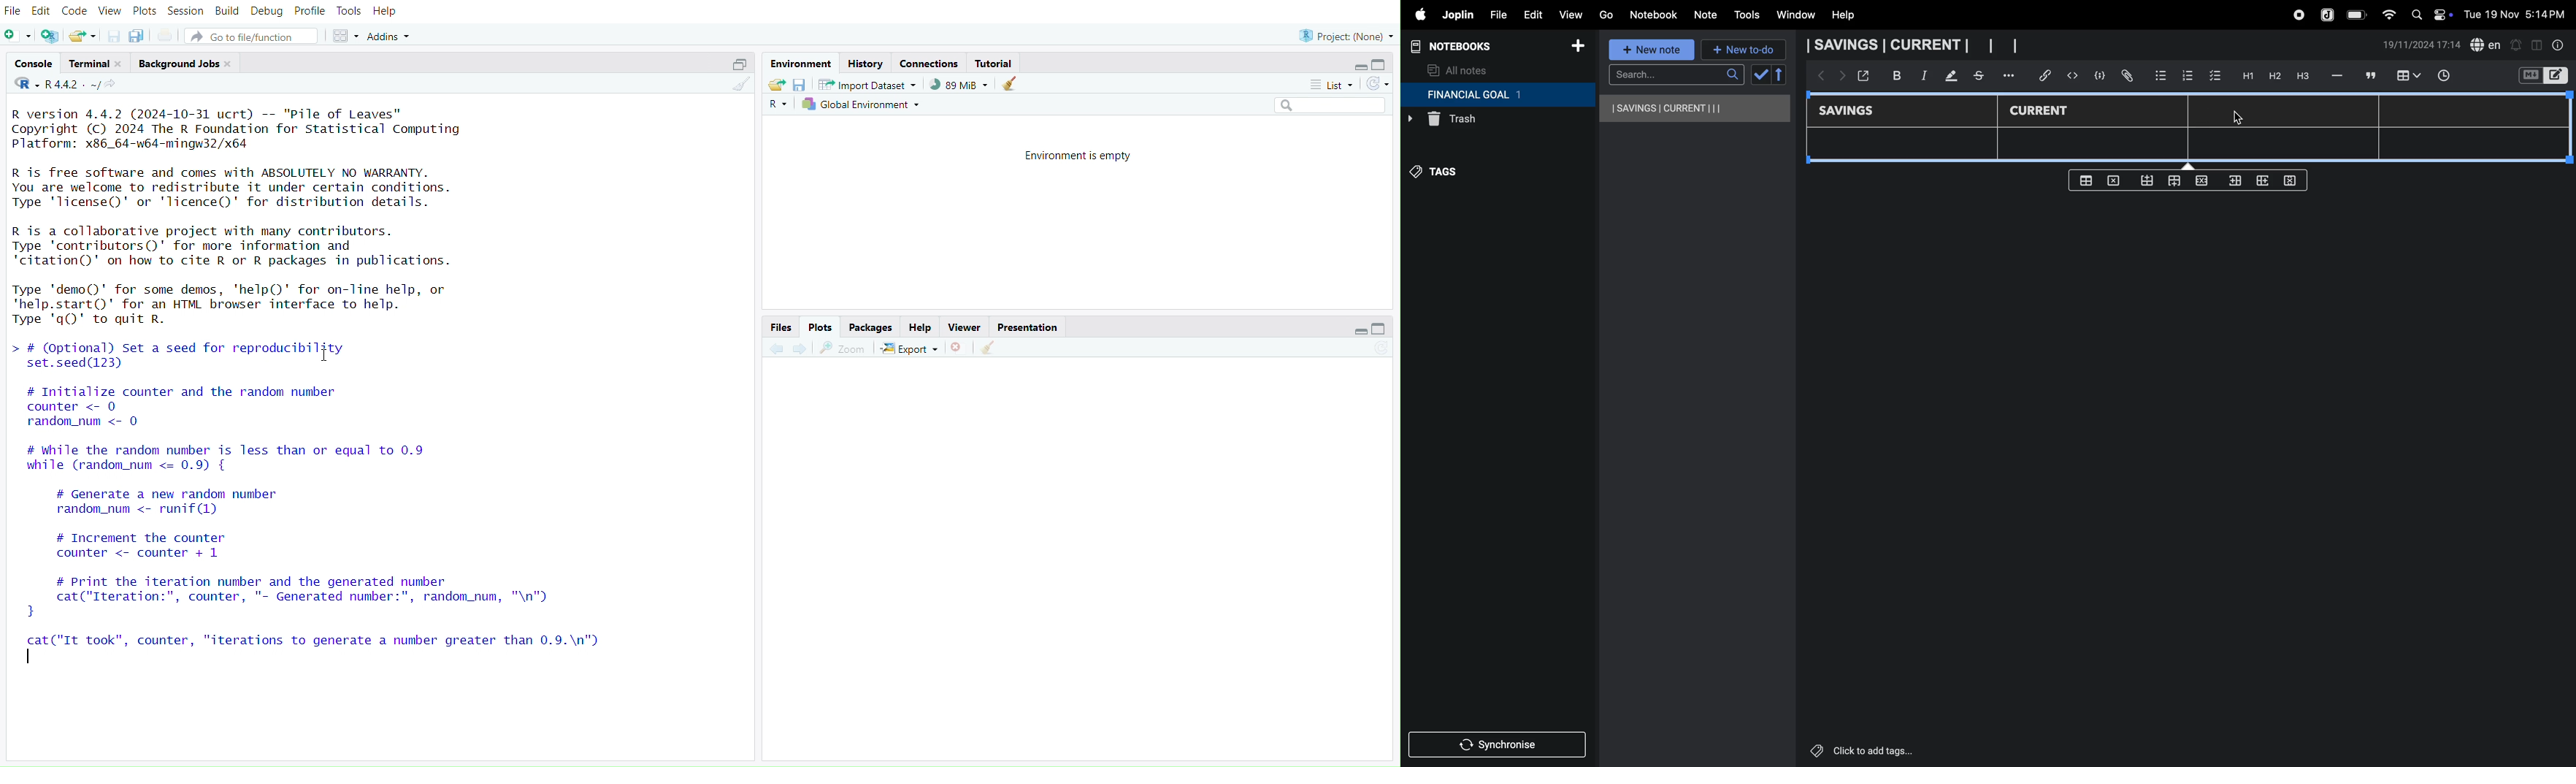  Describe the element at coordinates (2236, 118) in the screenshot. I see `cursor` at that location.